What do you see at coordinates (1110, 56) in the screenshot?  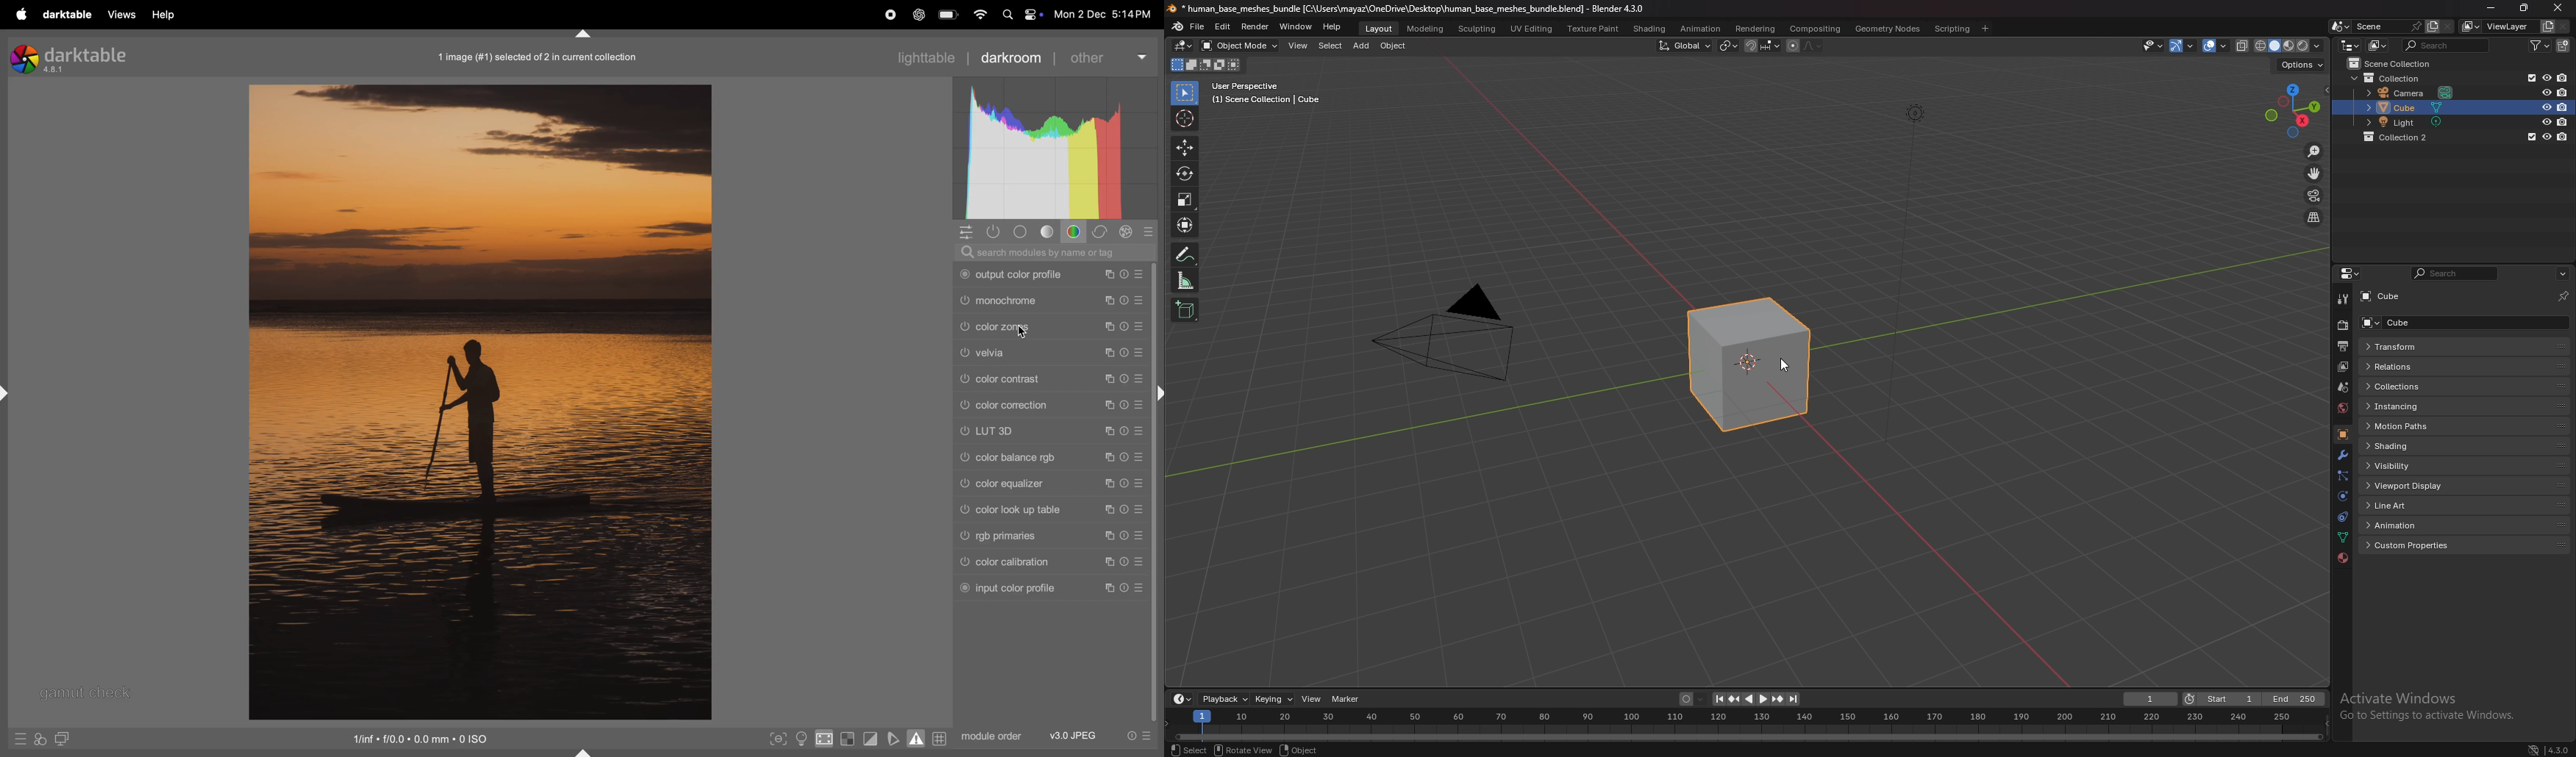 I see `other` at bounding box center [1110, 56].